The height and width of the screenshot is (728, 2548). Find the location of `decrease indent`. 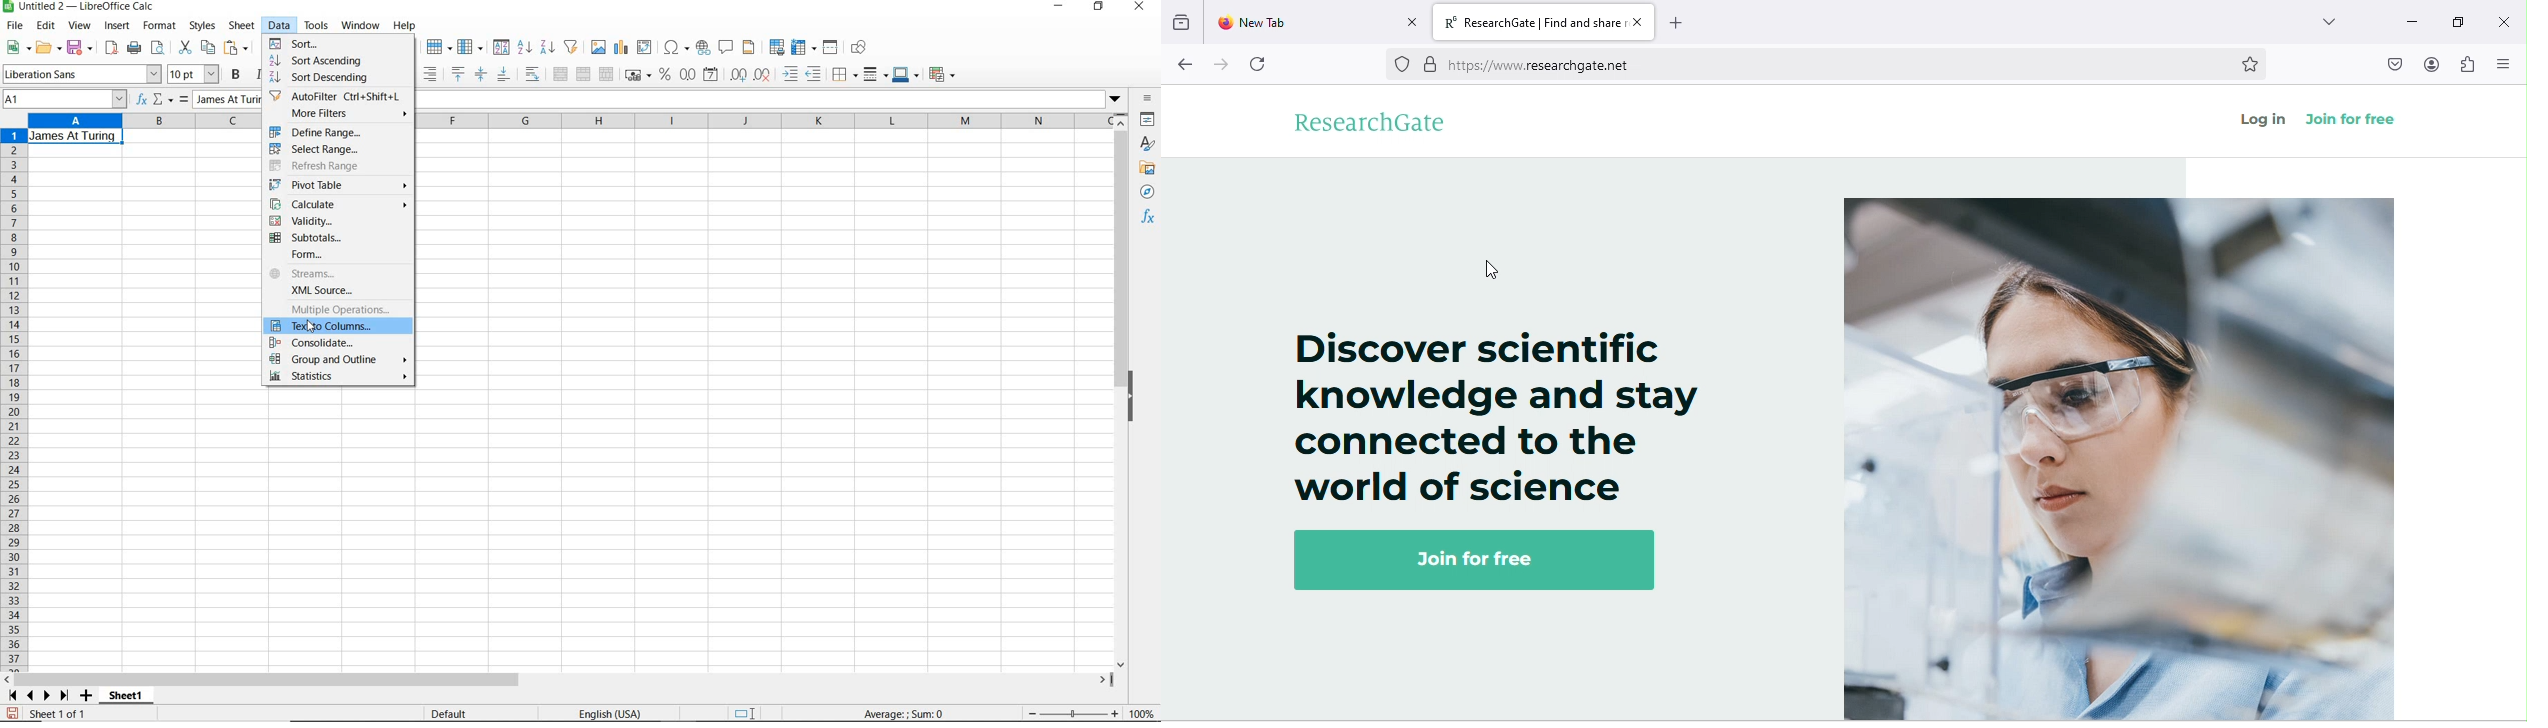

decrease indent is located at coordinates (816, 74).